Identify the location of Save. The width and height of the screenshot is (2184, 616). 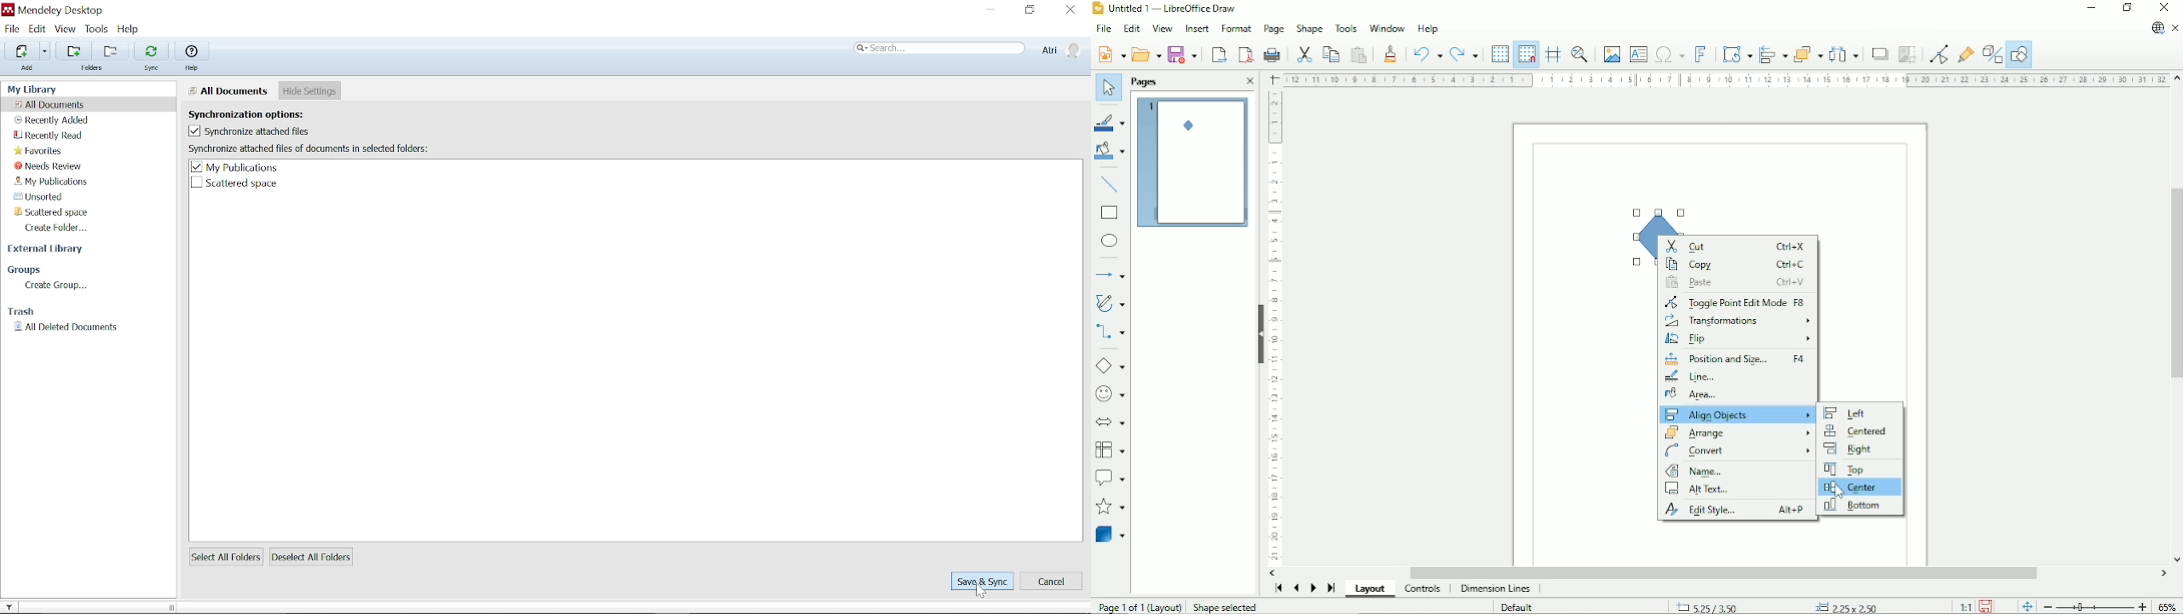
(1987, 605).